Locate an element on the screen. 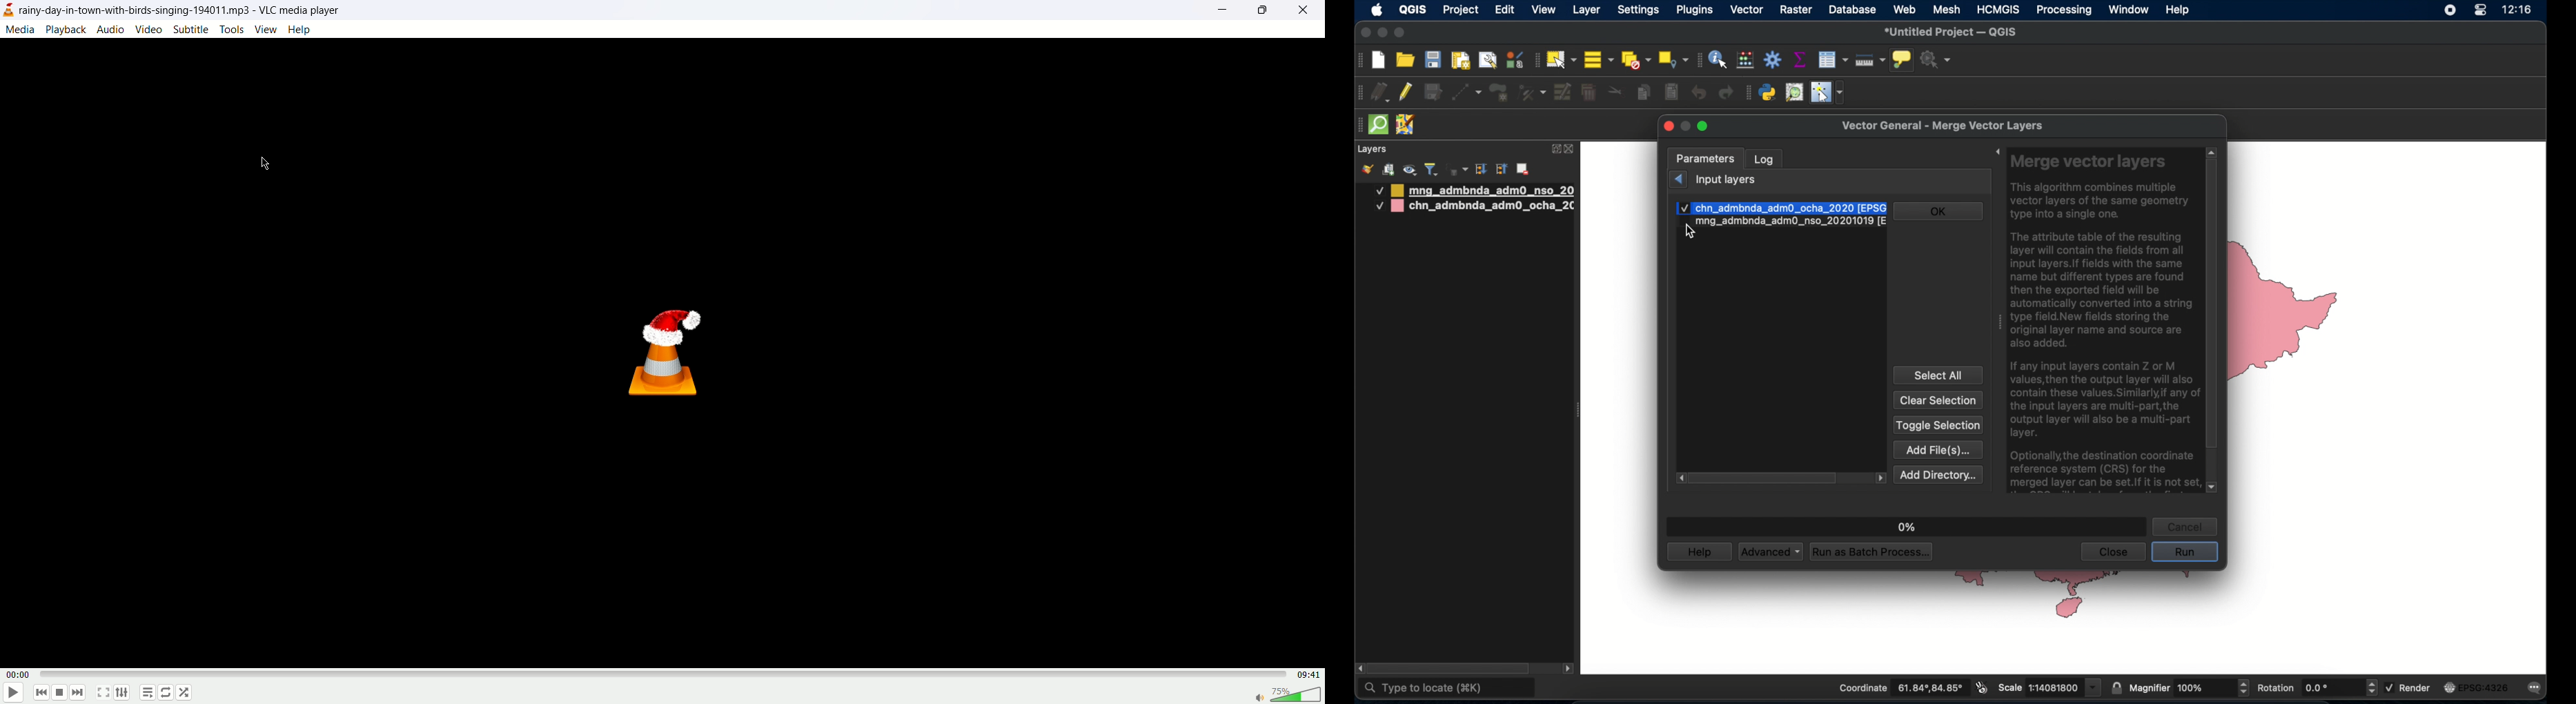 This screenshot has width=2576, height=728. Merge vector layers

This algorithm combines multiple
vector layers of the same geometry
type into a single one.

The attribute table of the resulting
layer will contain the fields from all
input layers. If fields with the same
name but different types are found
then the exported field will be
automatically converted into a string
type field.New fields storing the
original layer name and source are
also added.

If any input layers contain Z or M
values, then the output layer will also
contain these values. Similarly,if any of
the input layers are multi-part,the
output layer will also be a multi-part
layer.

Optionally, the destination coordinate
reference system (CRS) for the
merged layer can be set.If it is not set is located at coordinates (2103, 322).